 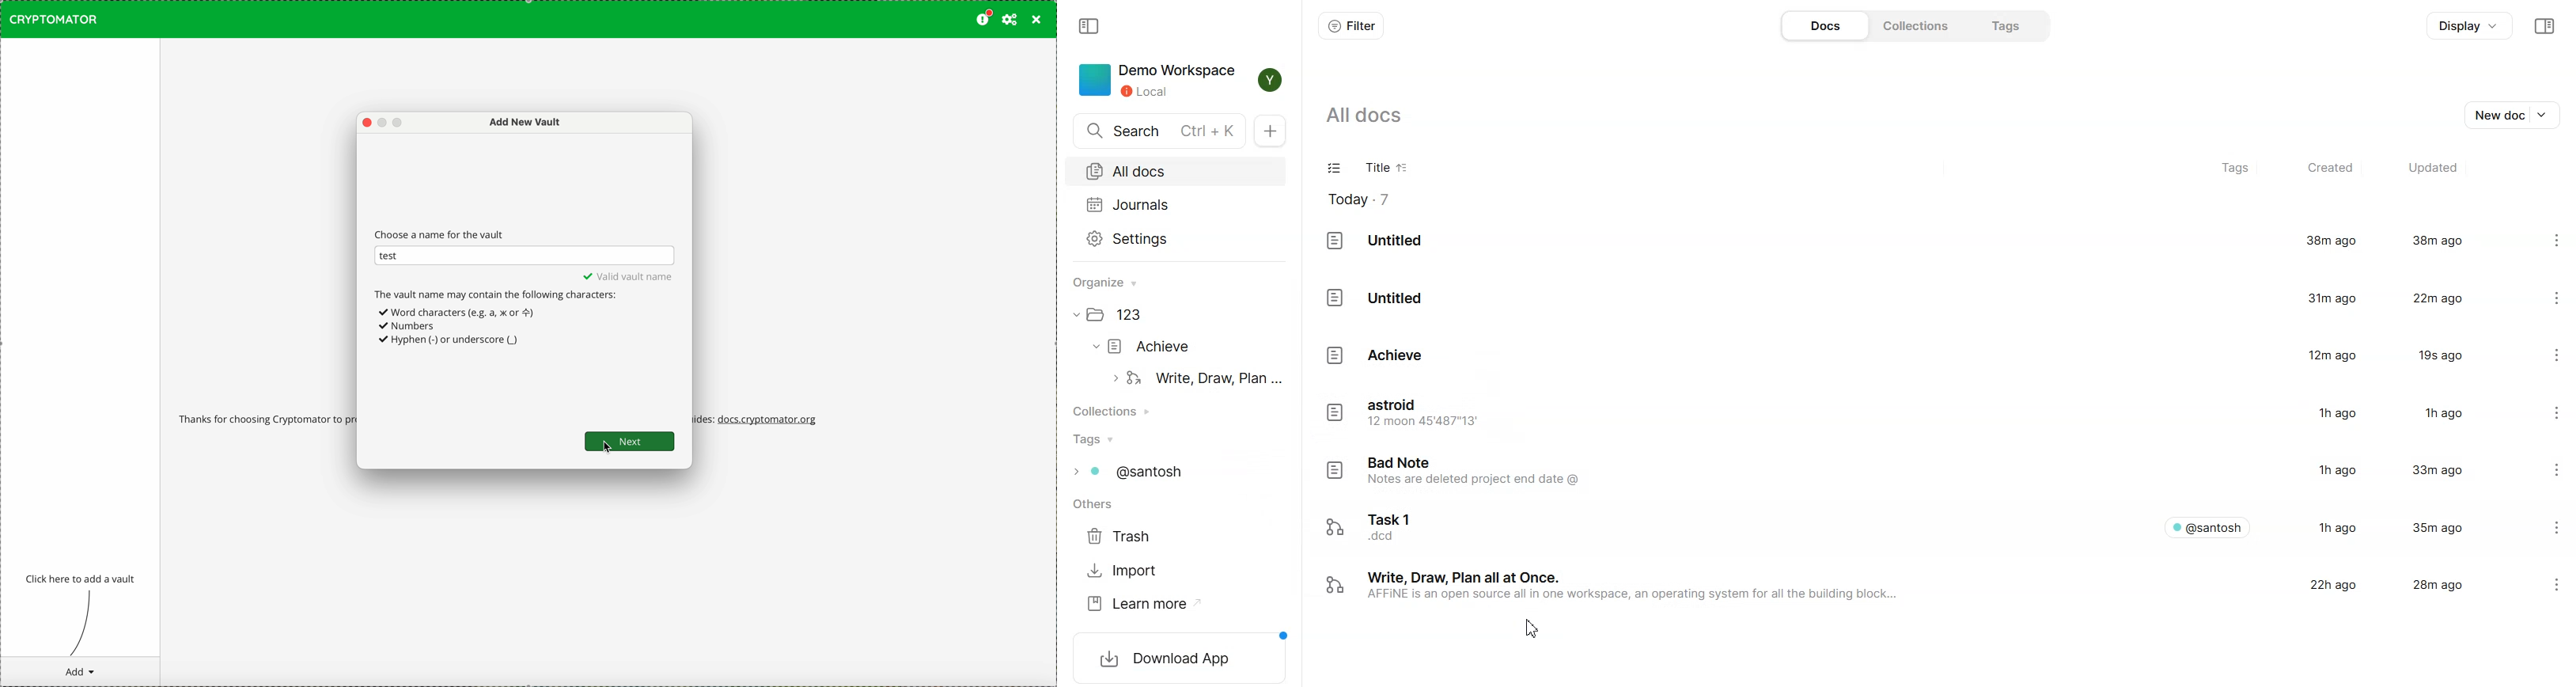 What do you see at coordinates (2431, 169) in the screenshot?
I see `Updated` at bounding box center [2431, 169].